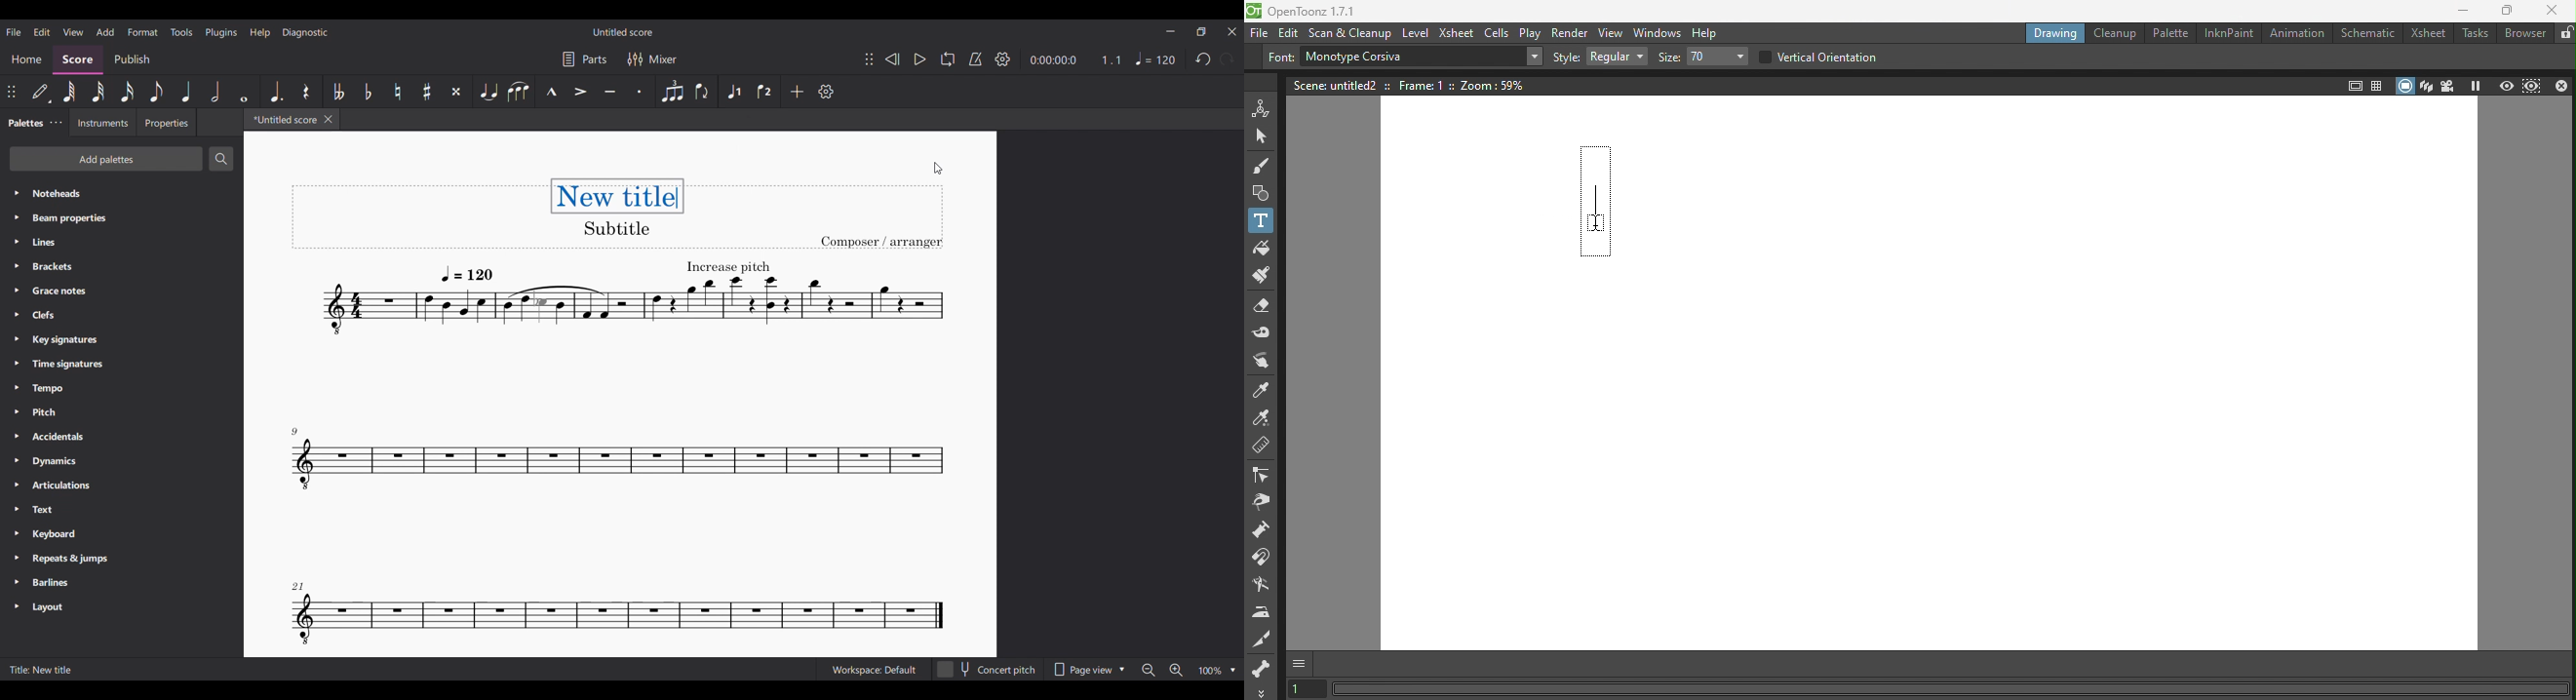  What do you see at coordinates (1264, 557) in the screenshot?
I see `Magnet tool` at bounding box center [1264, 557].